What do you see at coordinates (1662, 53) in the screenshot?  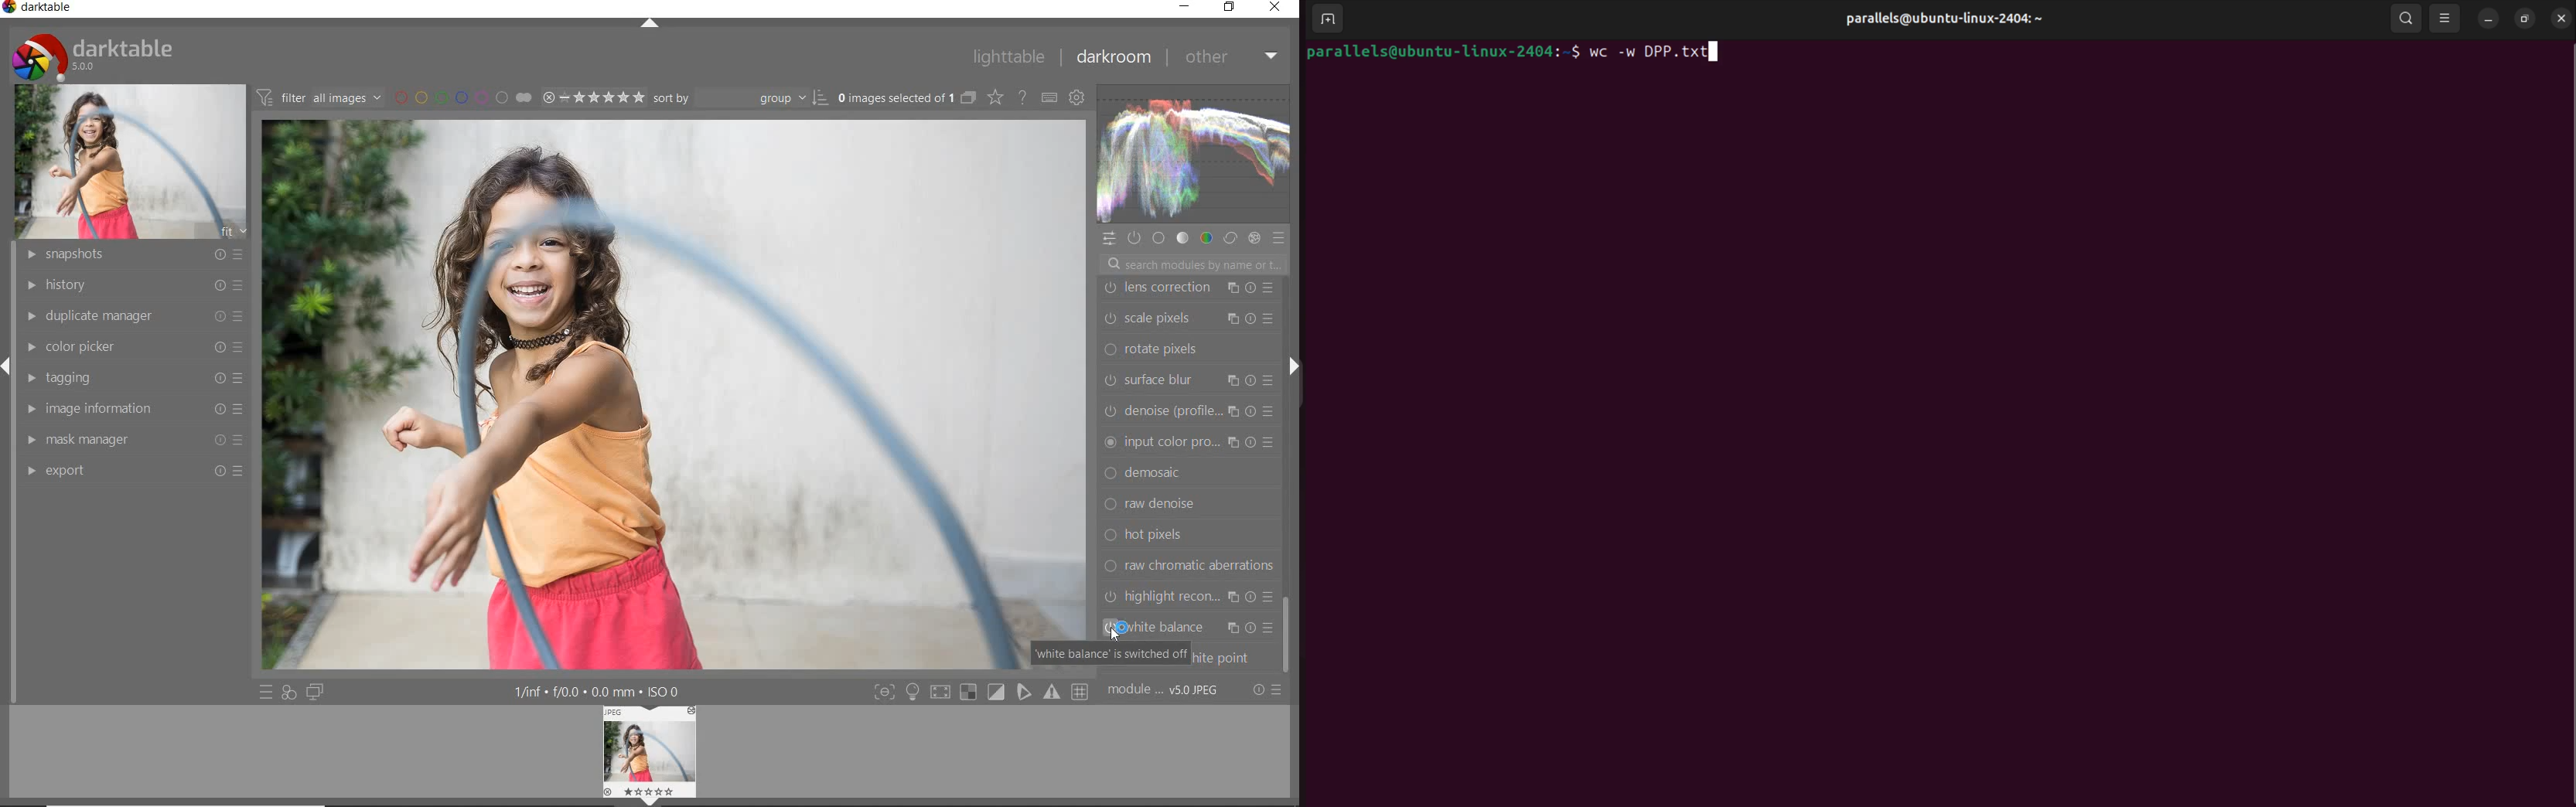 I see `wc -w DPP.txt` at bounding box center [1662, 53].